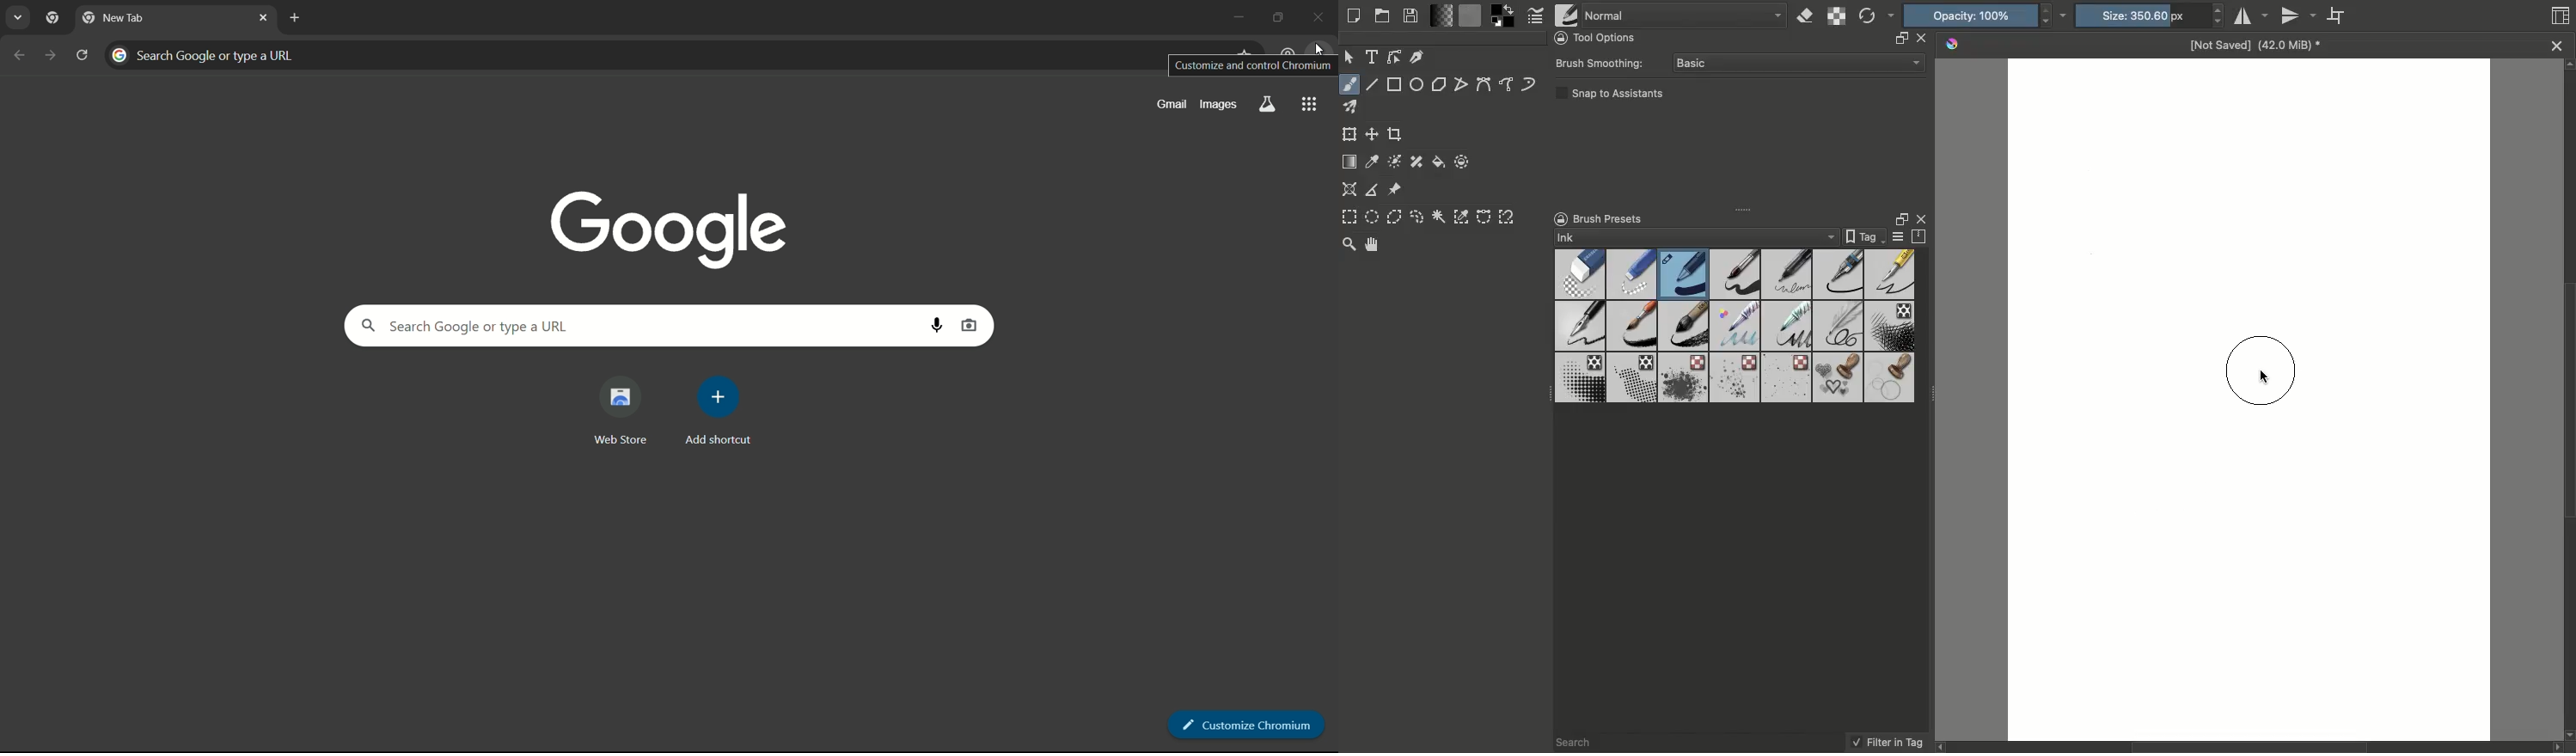  What do you see at coordinates (1394, 58) in the screenshot?
I see `Edit` at bounding box center [1394, 58].